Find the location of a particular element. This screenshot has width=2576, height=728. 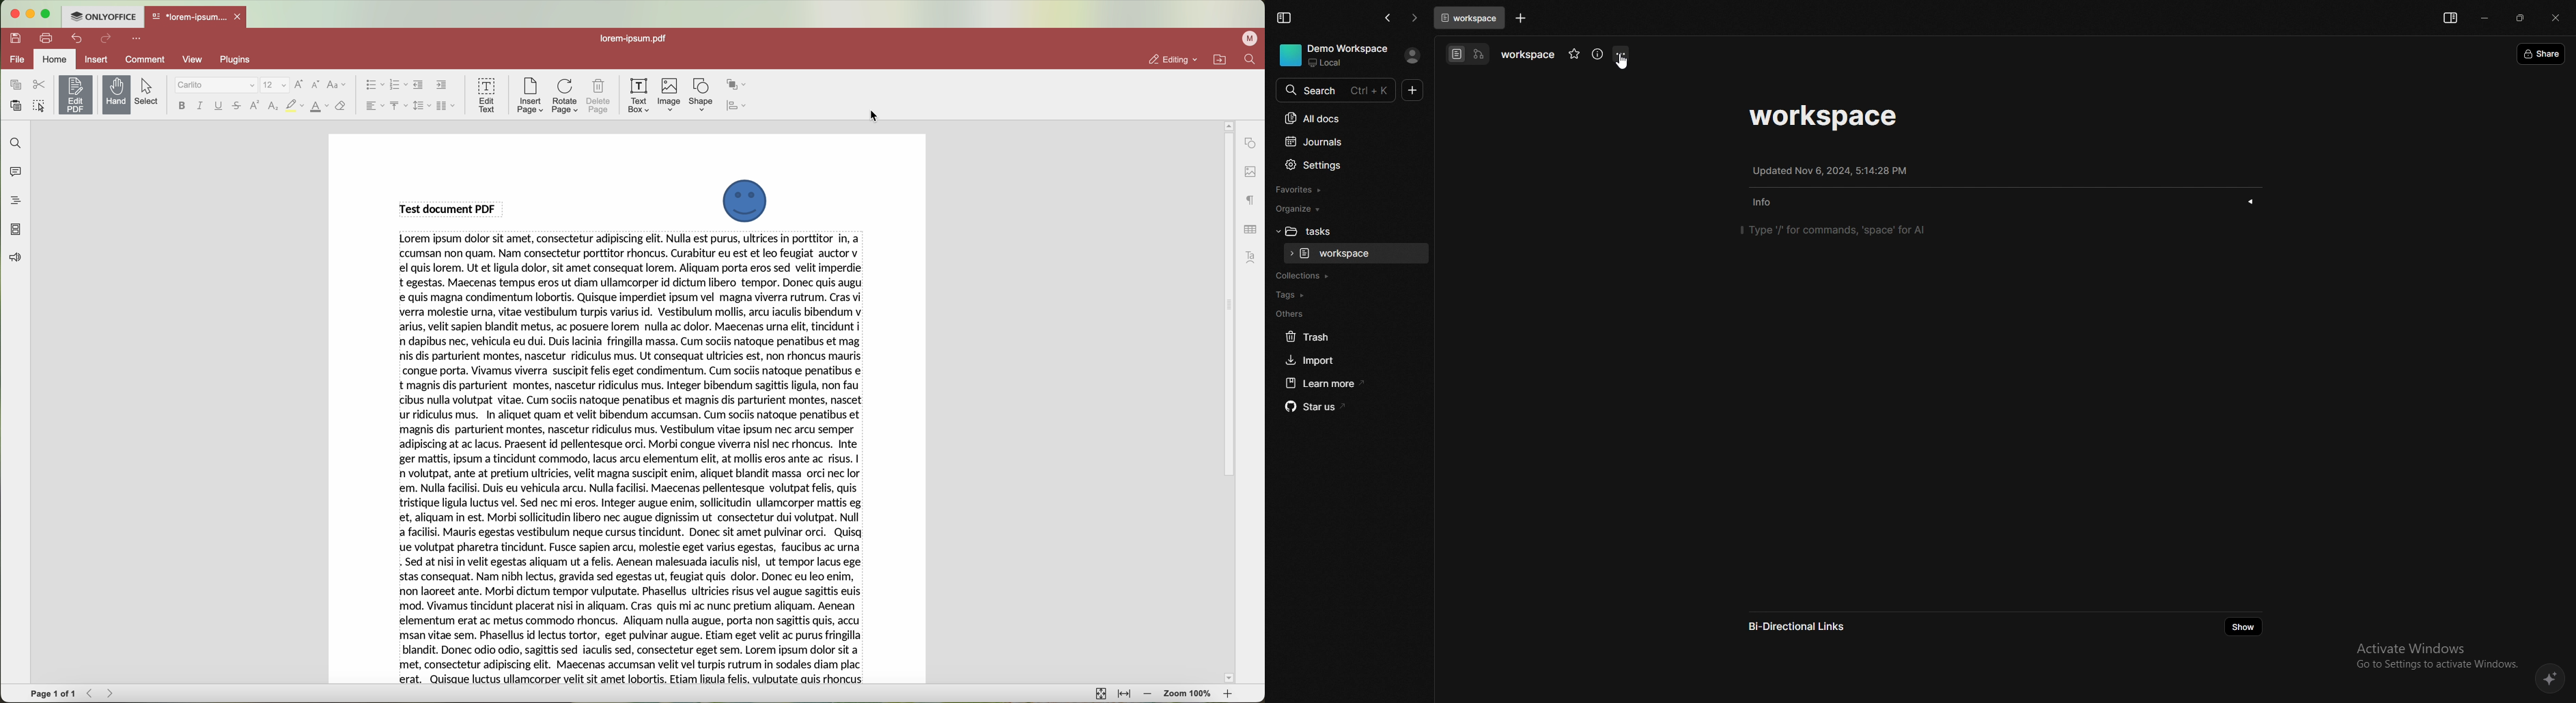

edit text is located at coordinates (487, 94).